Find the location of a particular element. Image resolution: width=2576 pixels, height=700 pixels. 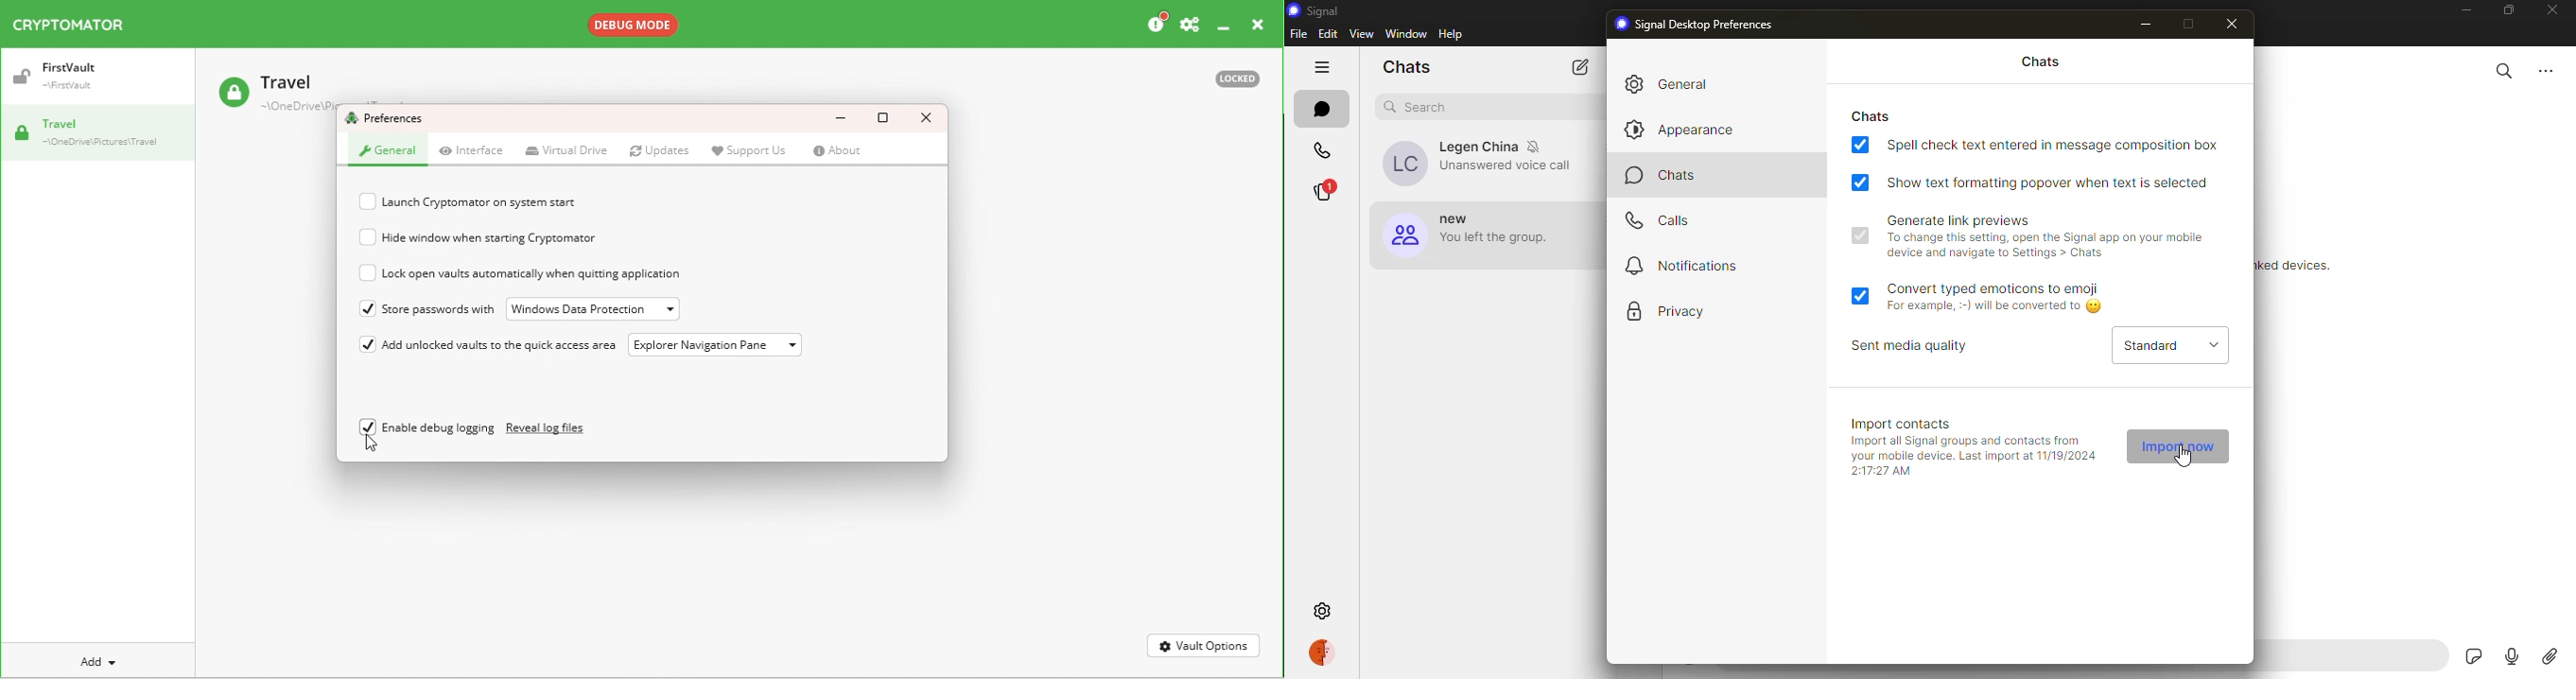

info is located at coordinates (1975, 456).